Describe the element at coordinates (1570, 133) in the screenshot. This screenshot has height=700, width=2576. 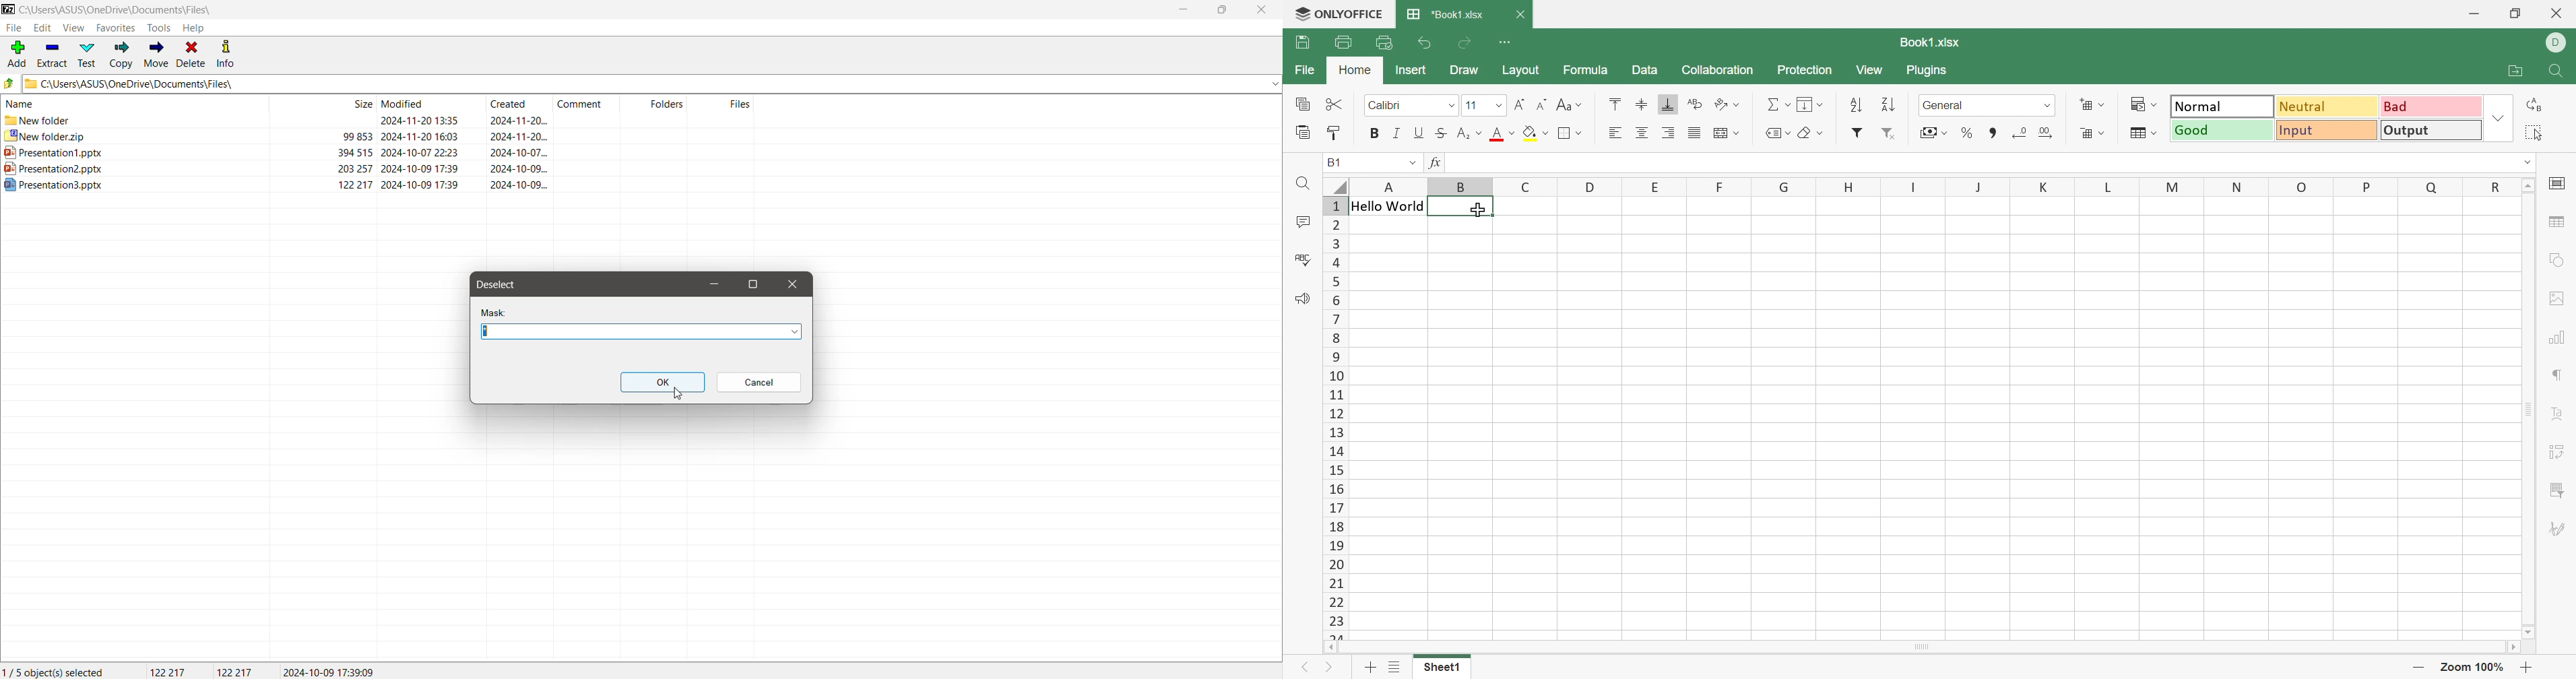
I see `Borders` at that location.